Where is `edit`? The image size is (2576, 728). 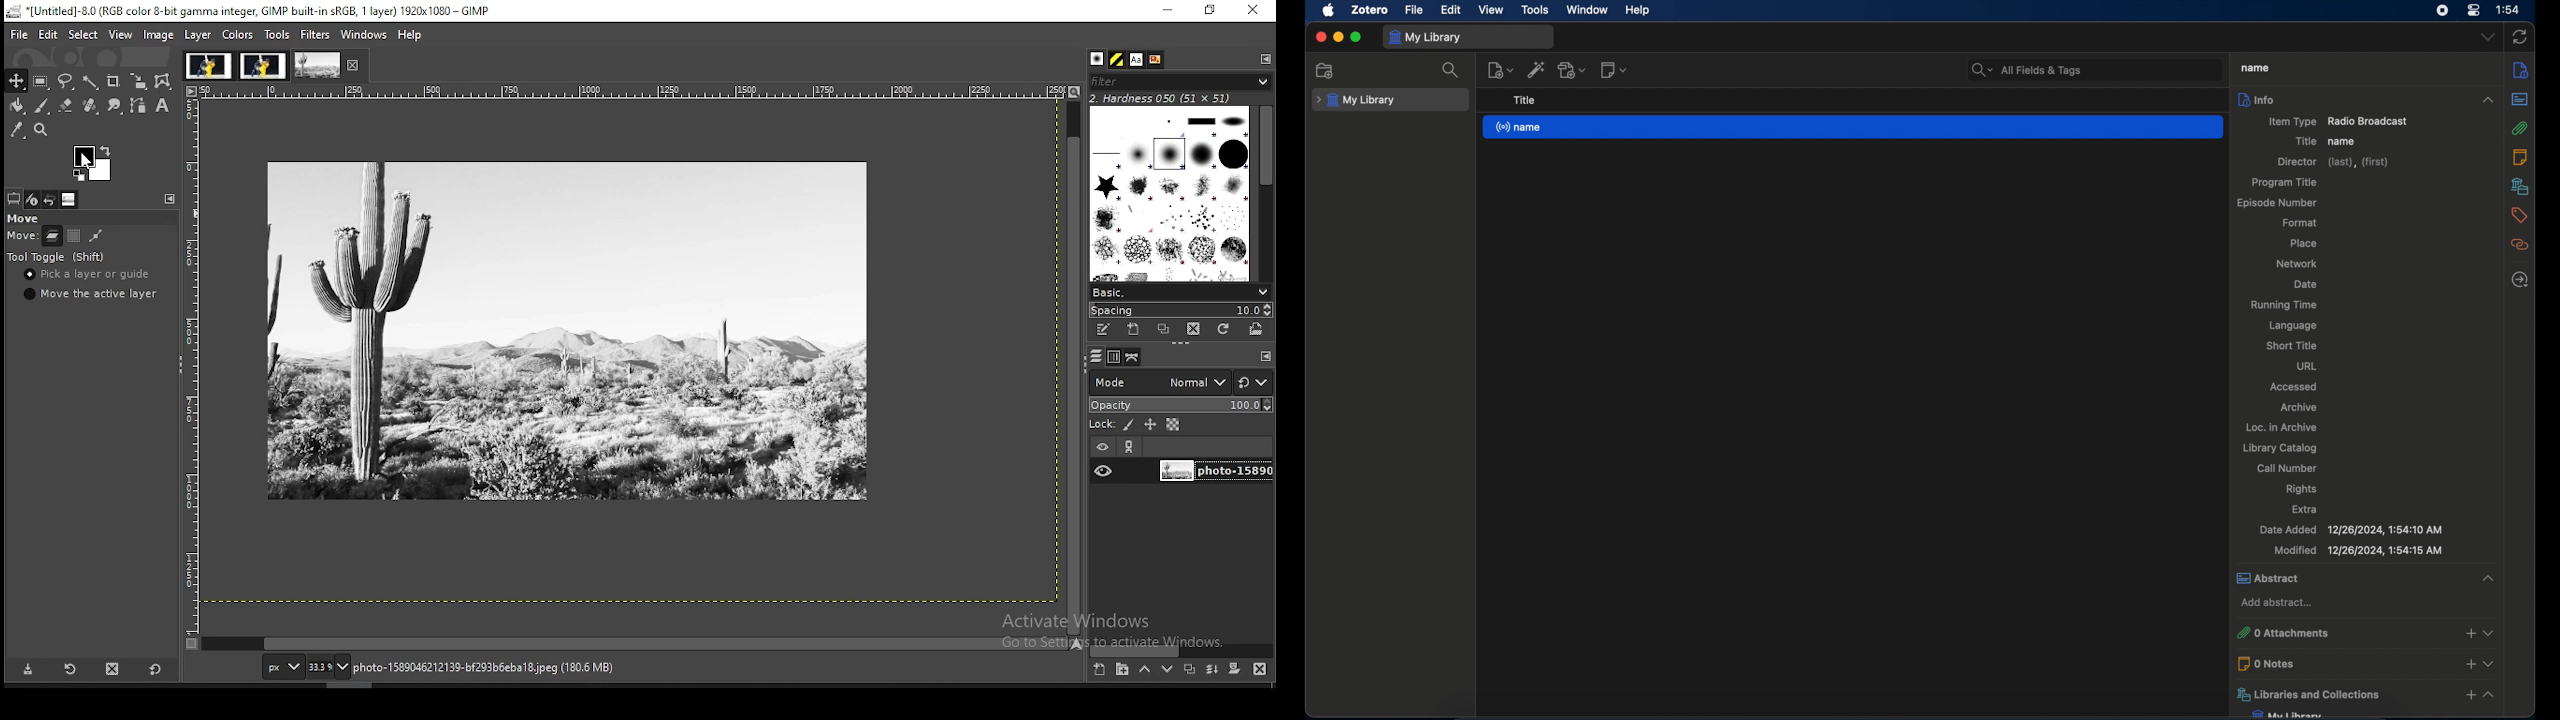 edit is located at coordinates (1451, 10).